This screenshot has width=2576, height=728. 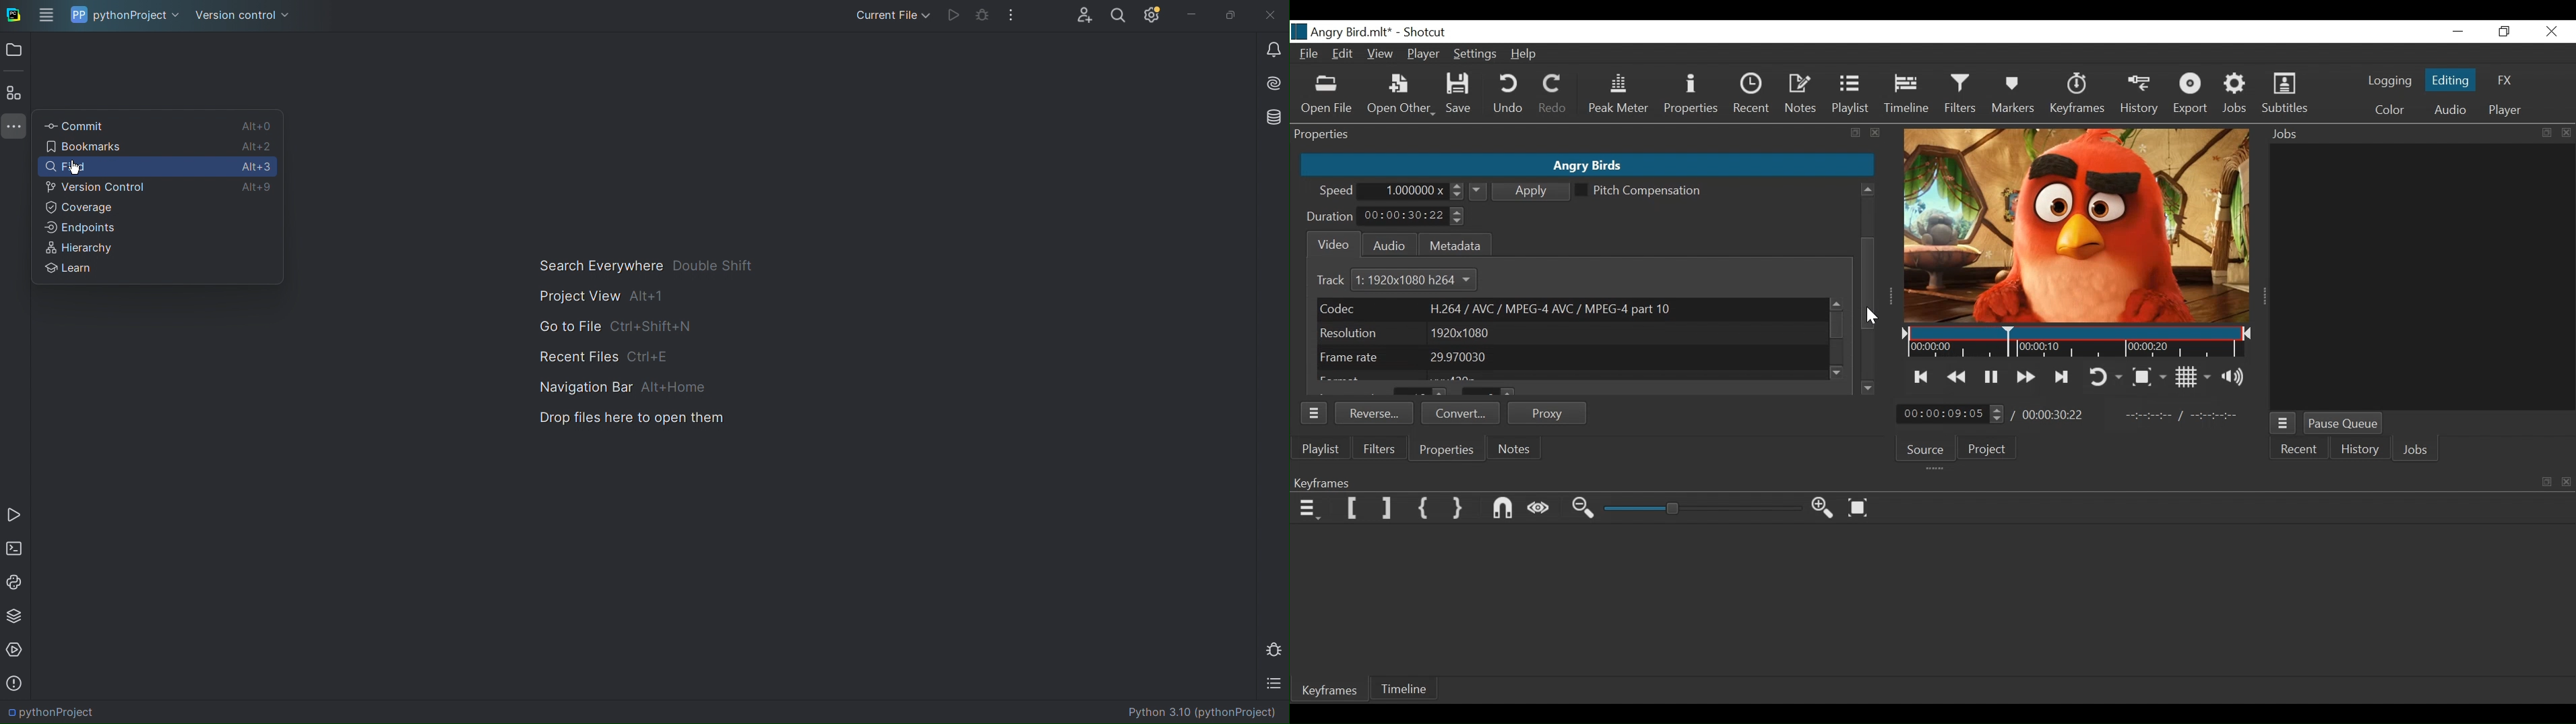 What do you see at coordinates (2344, 424) in the screenshot?
I see `Pause Queue` at bounding box center [2344, 424].